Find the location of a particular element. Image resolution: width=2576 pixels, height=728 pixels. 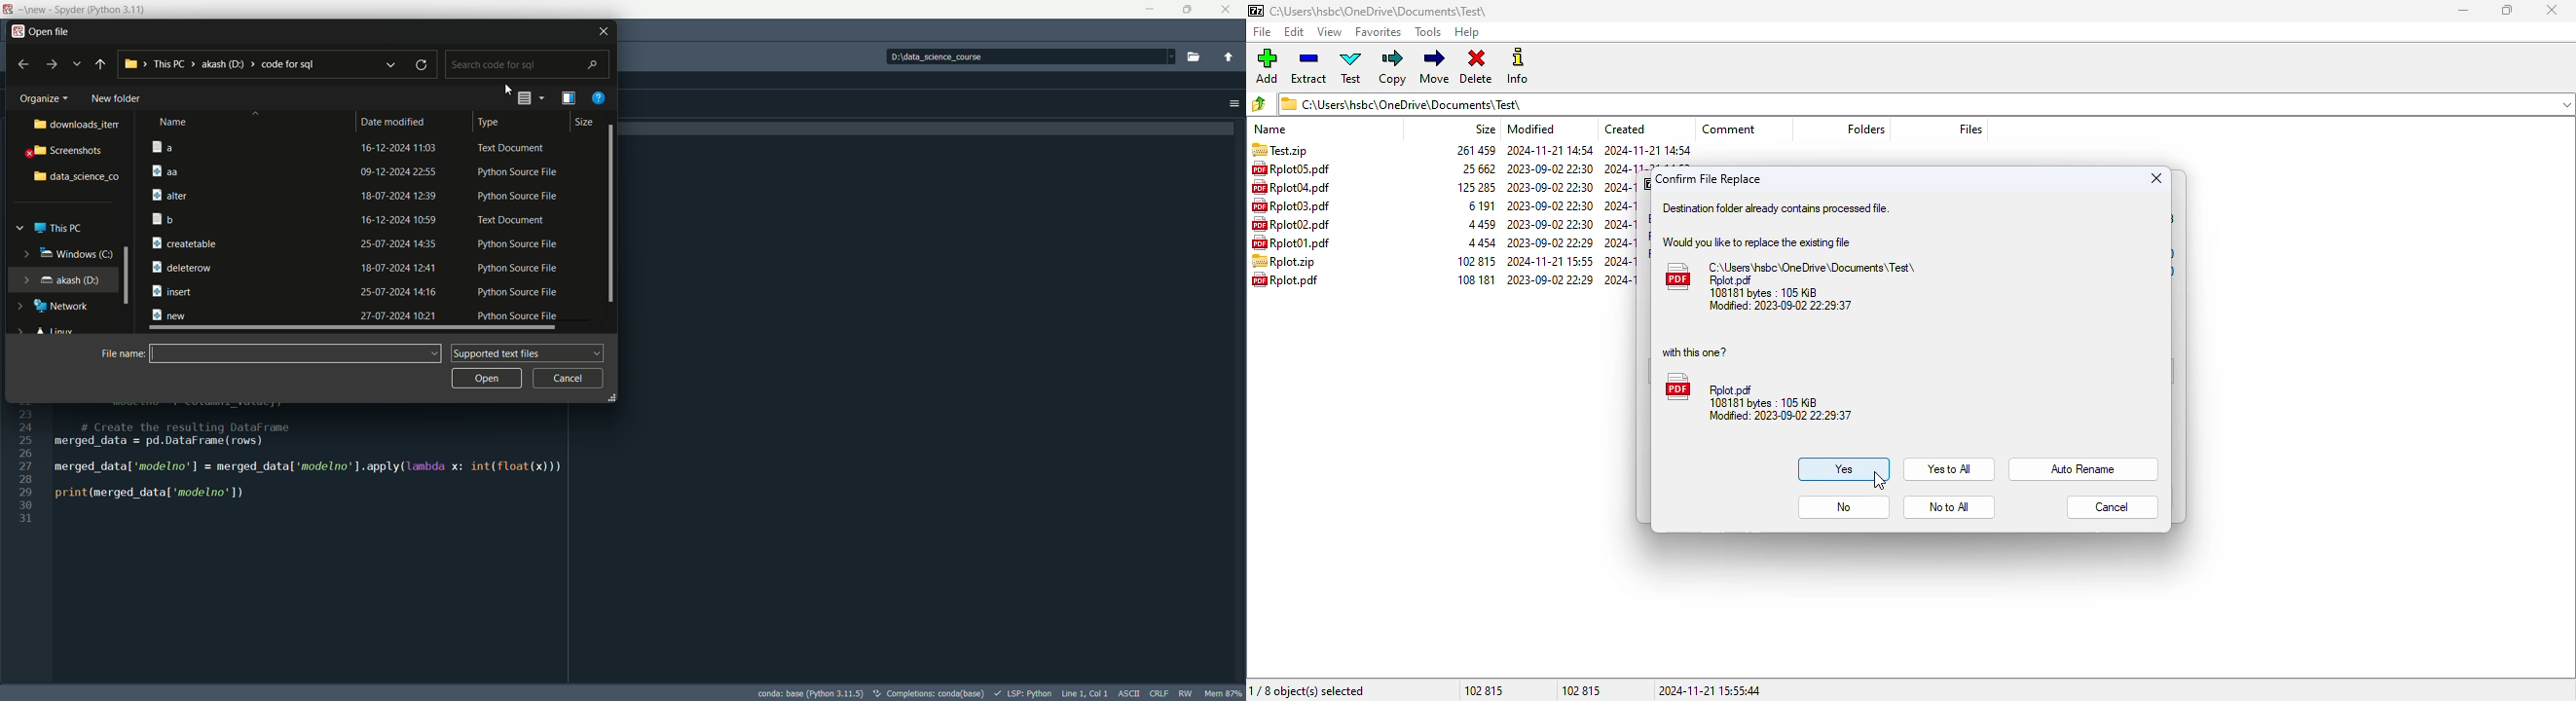

downloads_item is located at coordinates (79, 124).